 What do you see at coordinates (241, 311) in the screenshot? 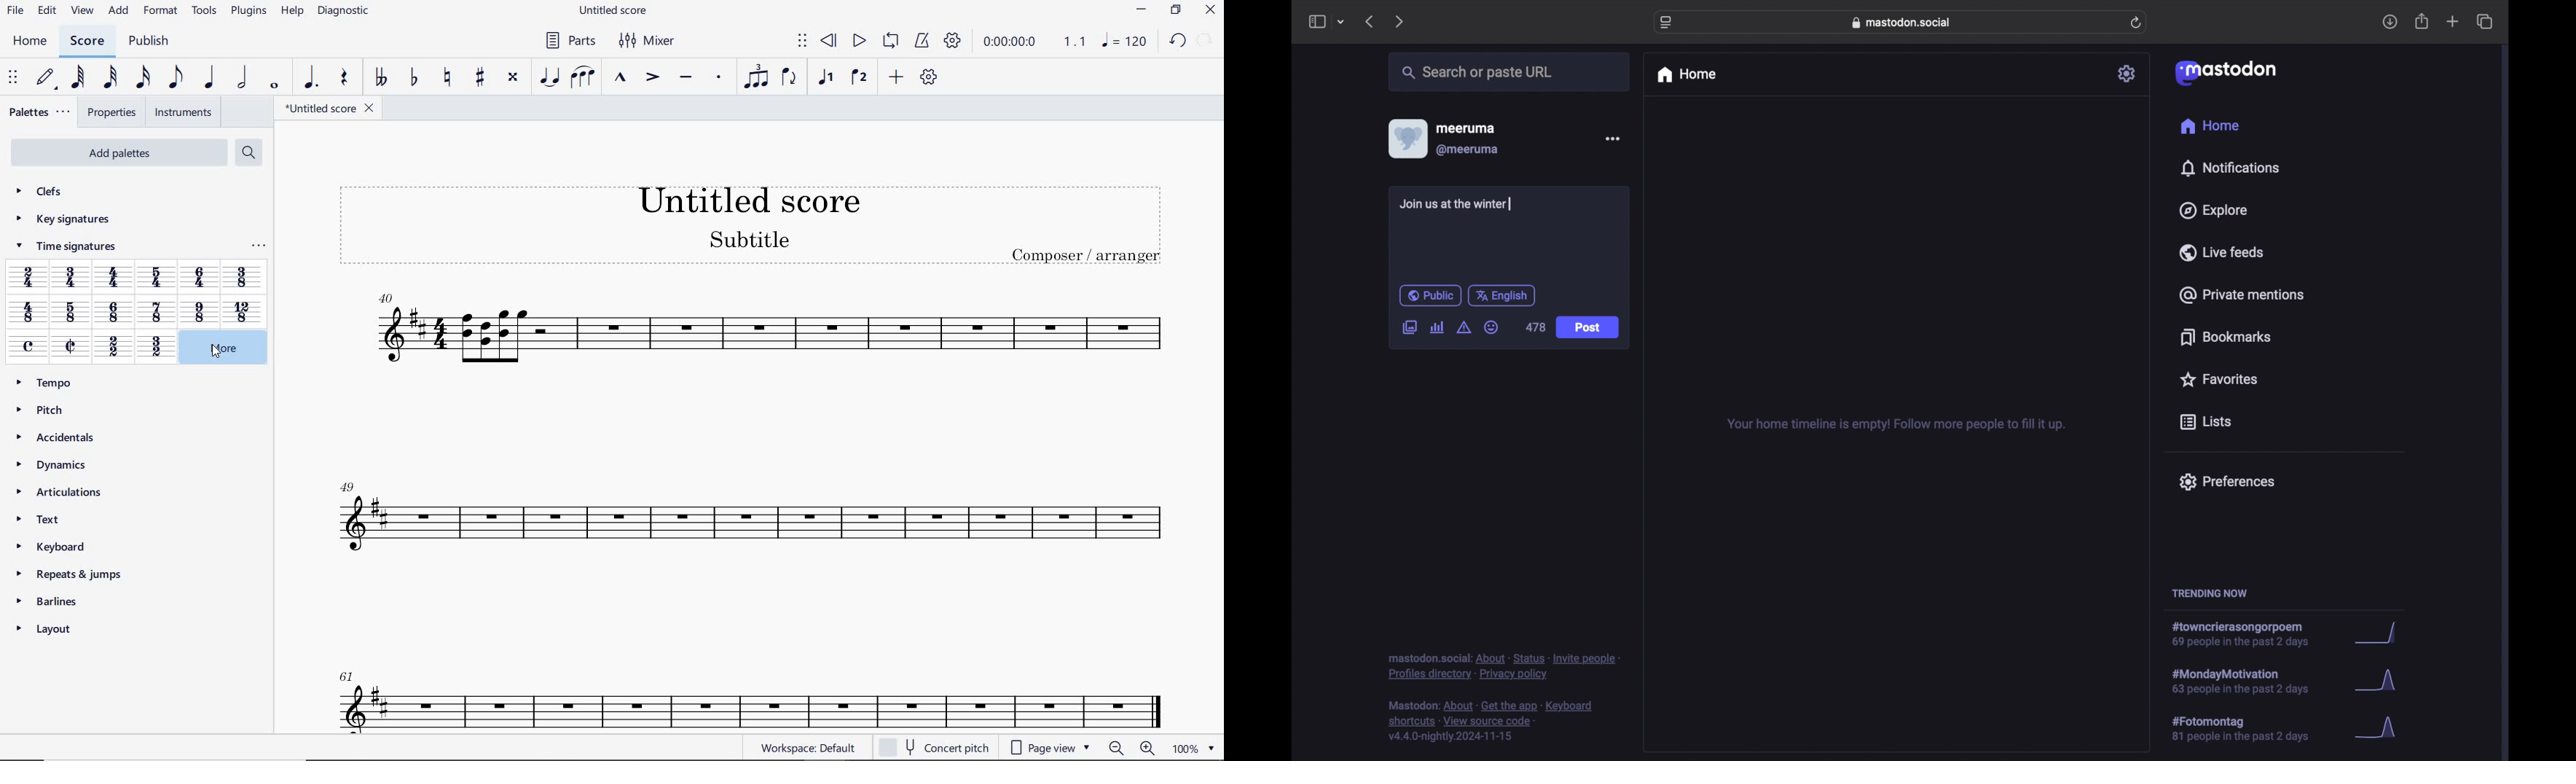
I see `12/8` at bounding box center [241, 311].